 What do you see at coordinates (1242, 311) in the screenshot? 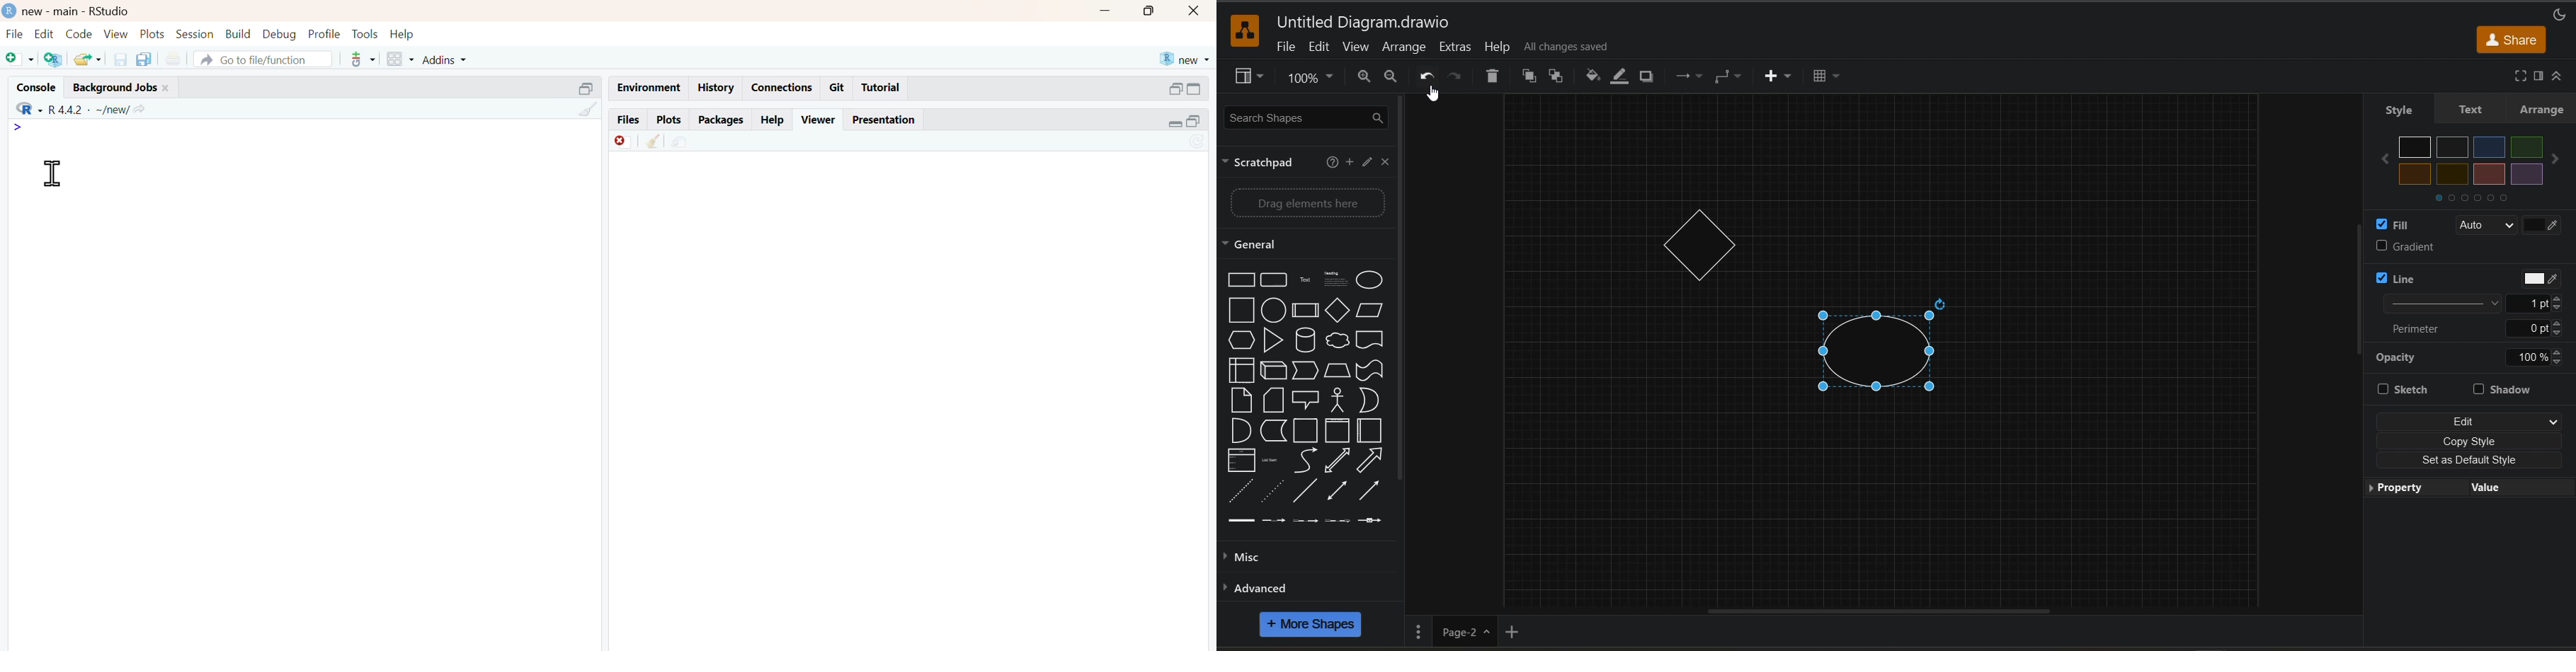
I see `Square` at bounding box center [1242, 311].